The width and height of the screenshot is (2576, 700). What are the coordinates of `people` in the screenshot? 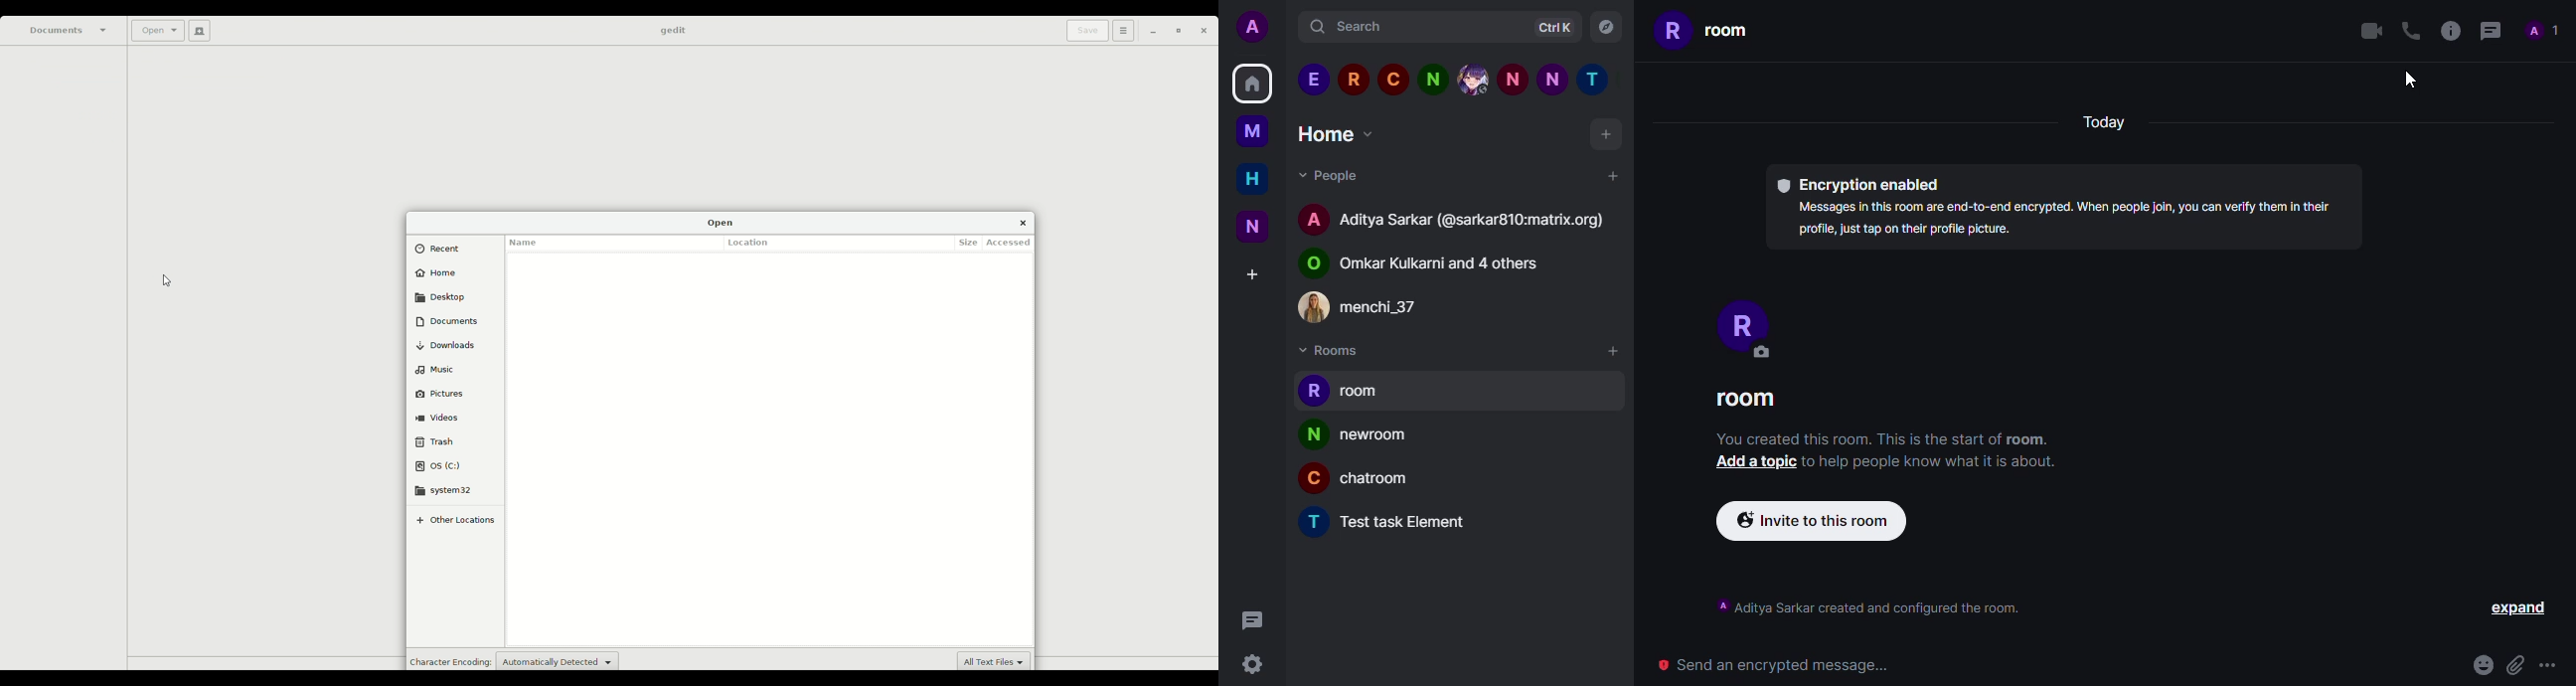 It's located at (2544, 32).